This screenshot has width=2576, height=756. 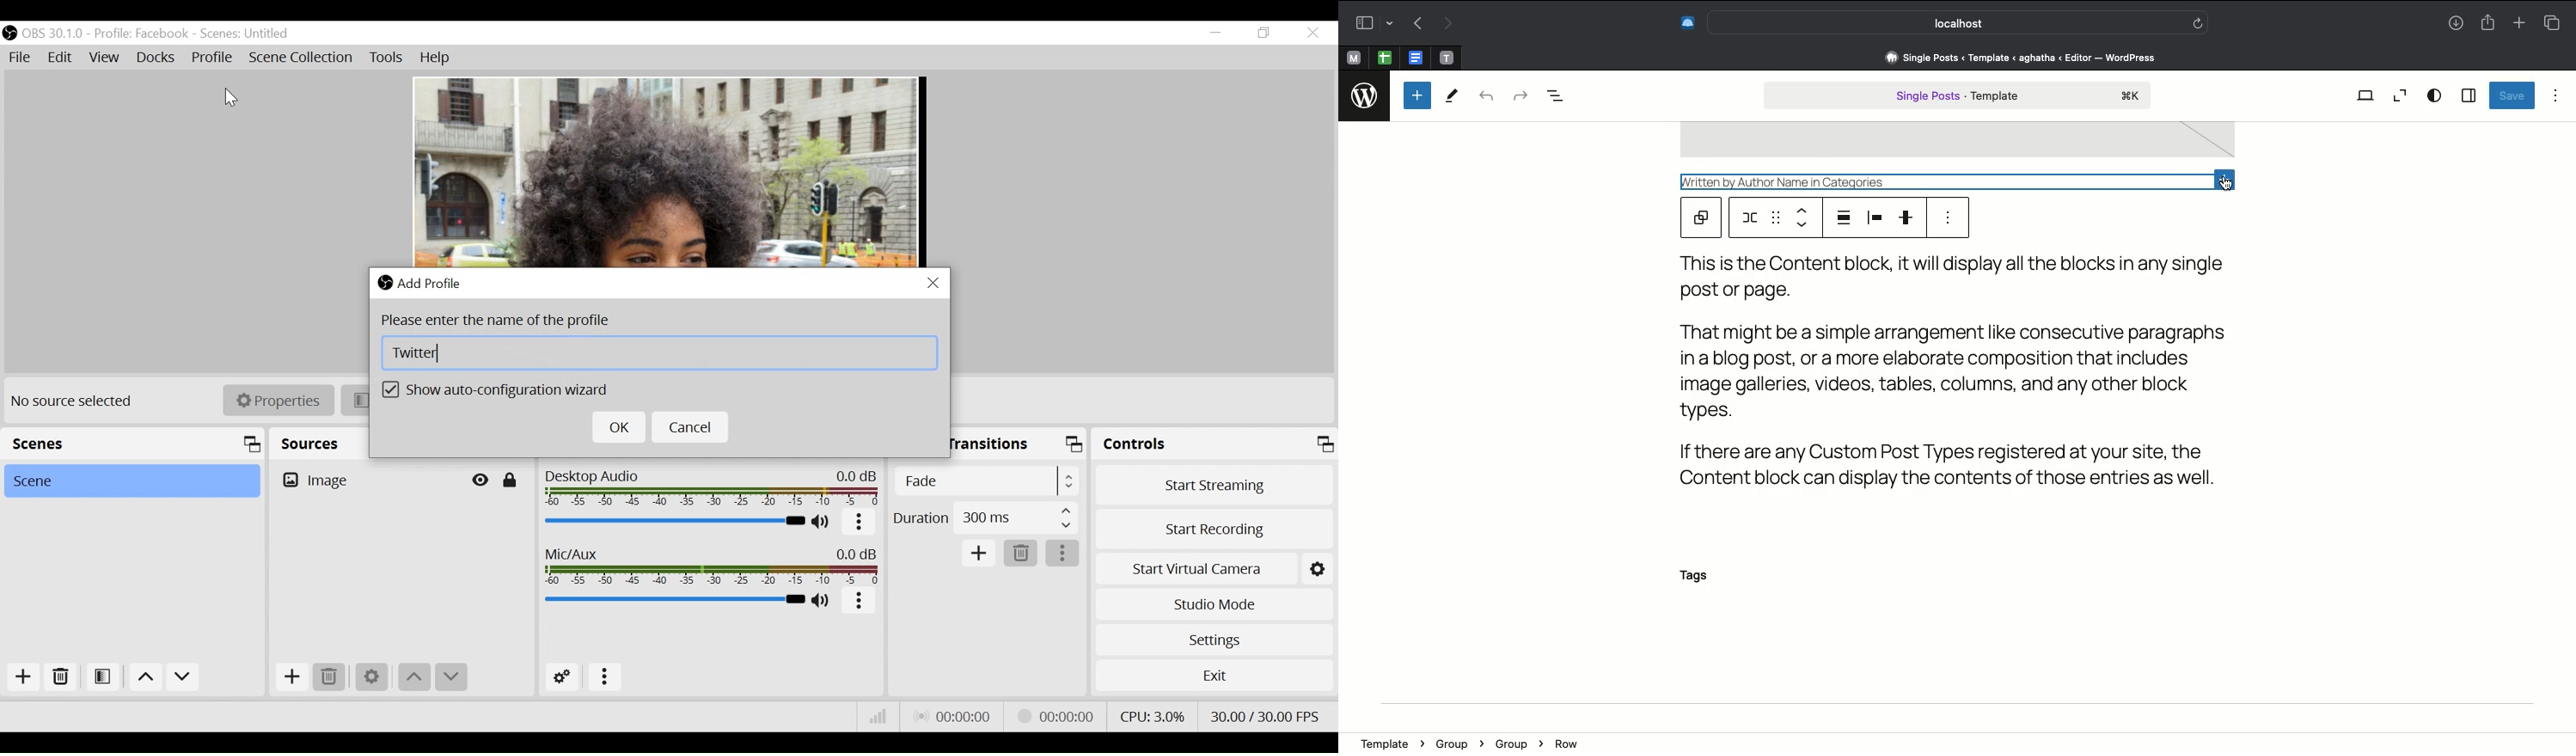 I want to click on Text, so click(x=1970, y=370).